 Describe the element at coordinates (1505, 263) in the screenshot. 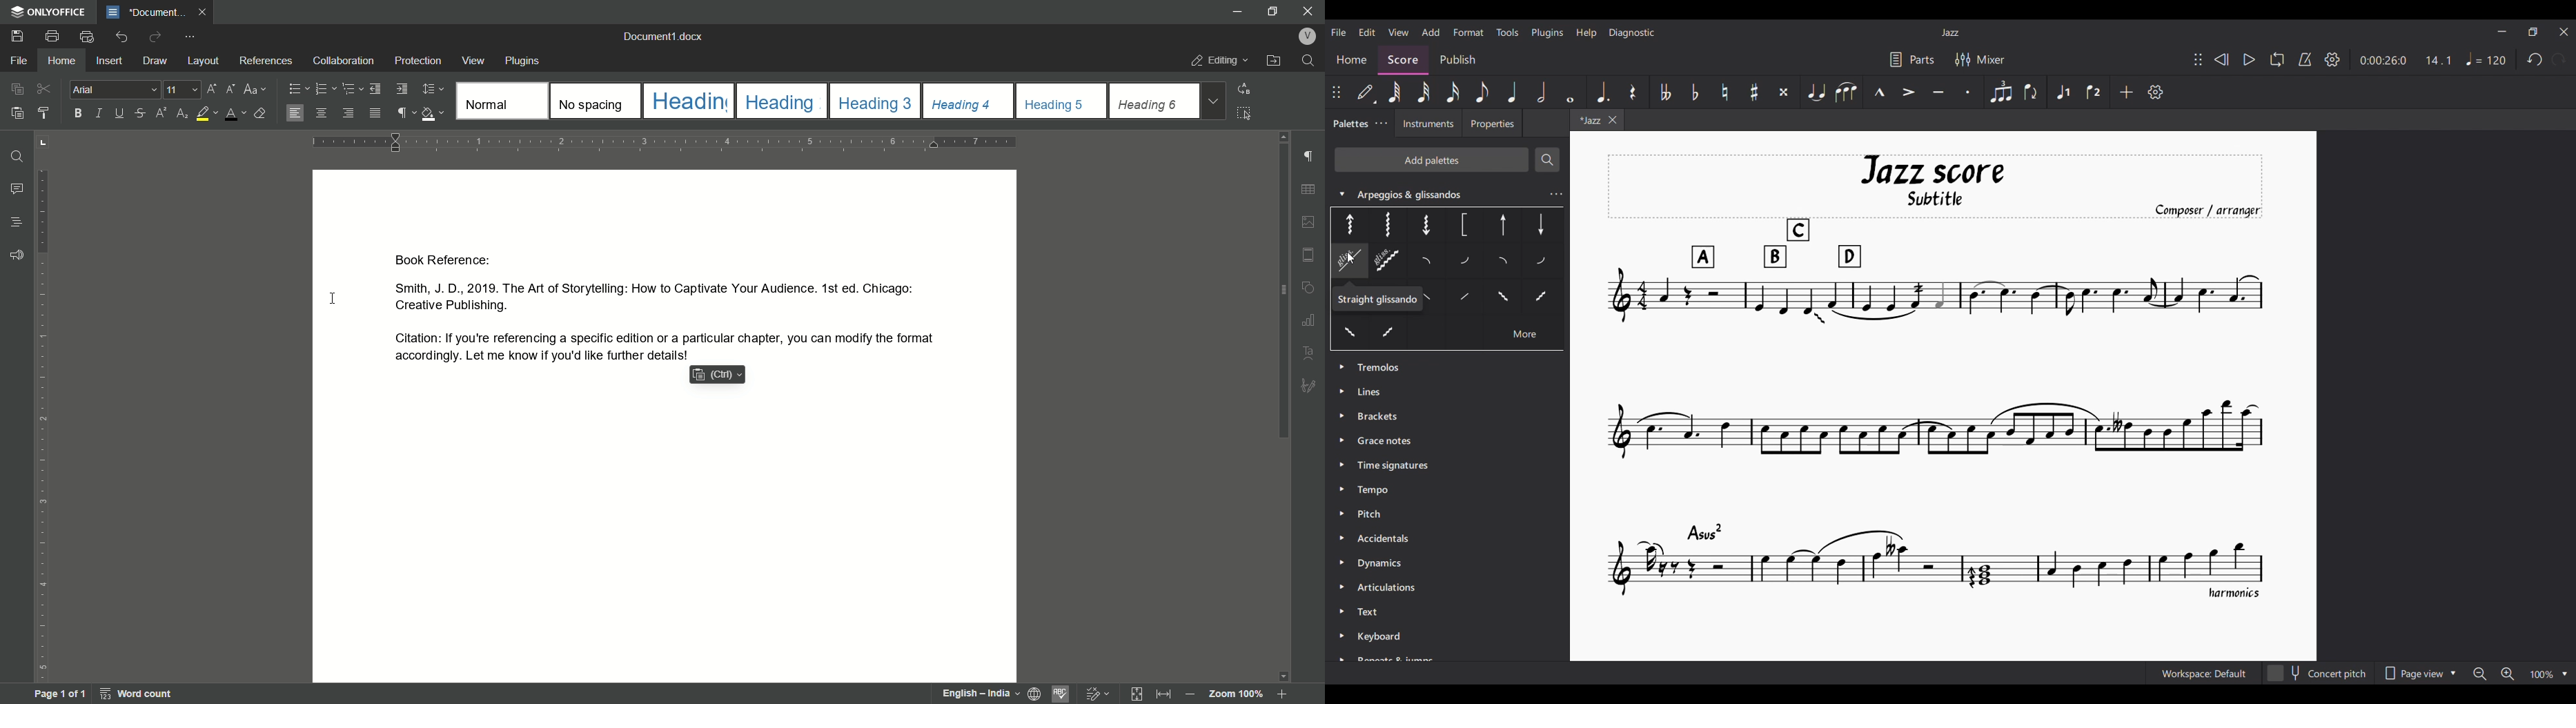

I see `Palate 11` at that location.